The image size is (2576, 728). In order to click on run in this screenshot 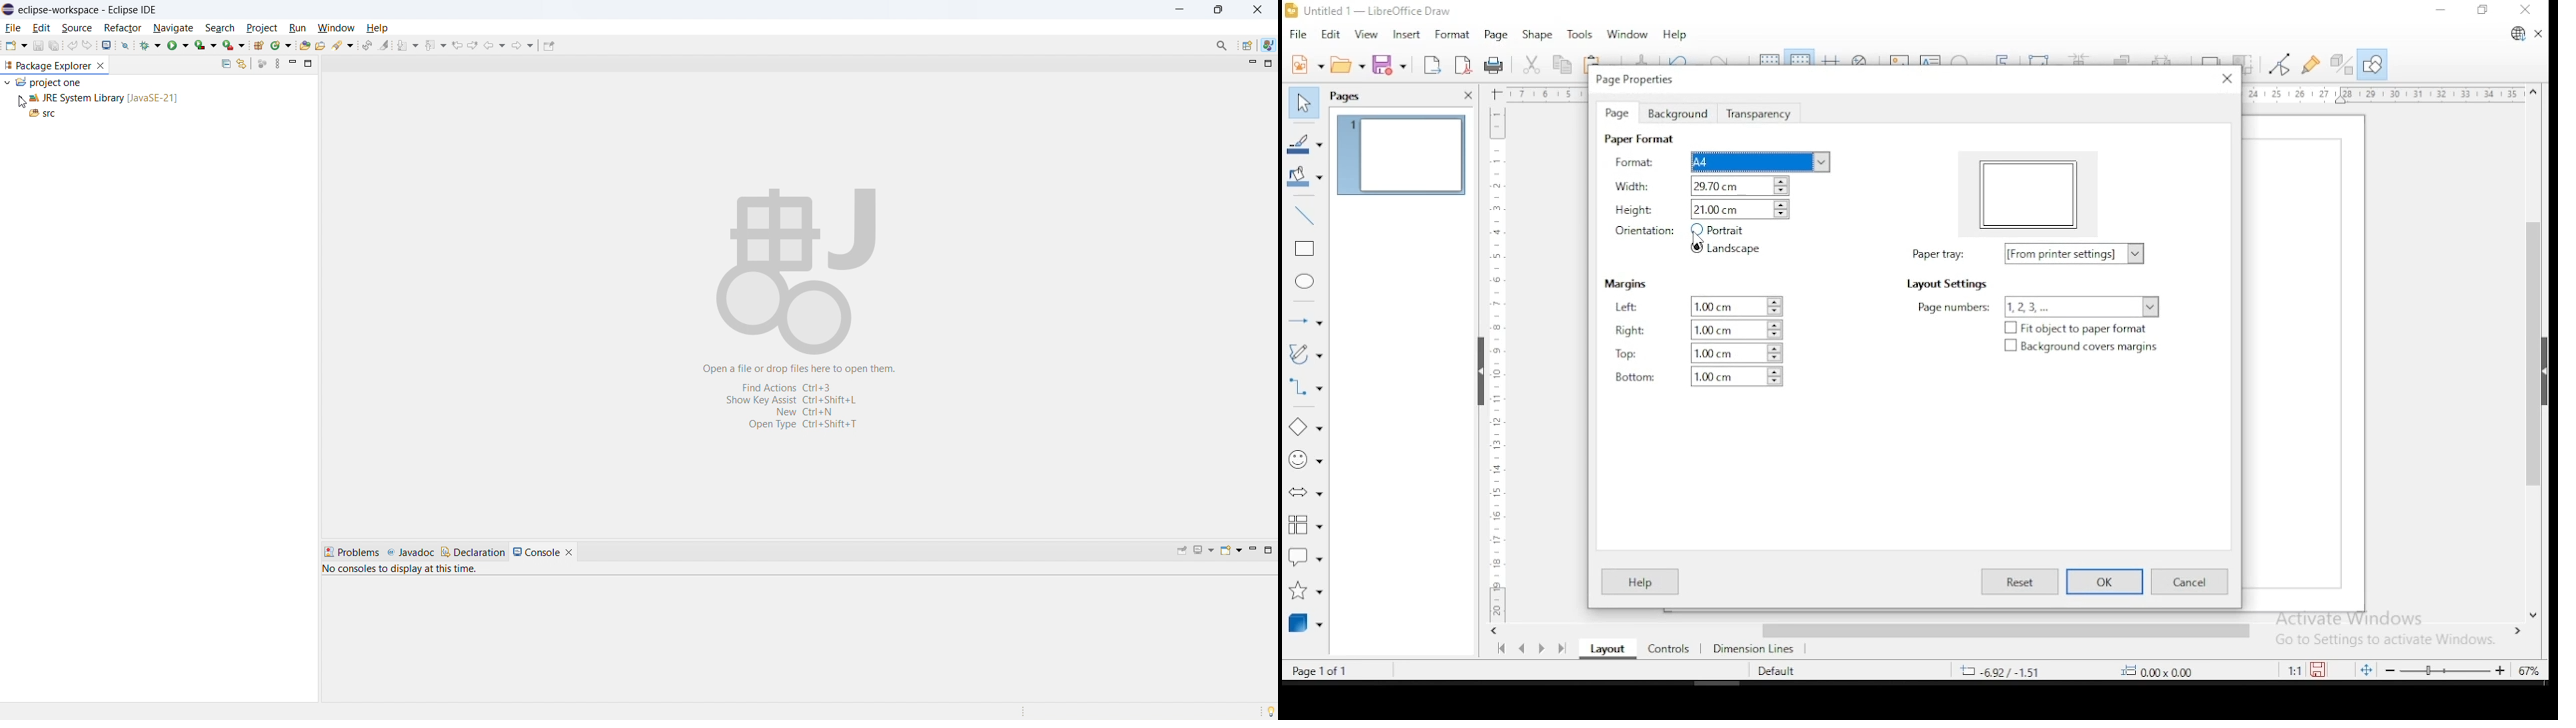, I will do `click(178, 45)`.